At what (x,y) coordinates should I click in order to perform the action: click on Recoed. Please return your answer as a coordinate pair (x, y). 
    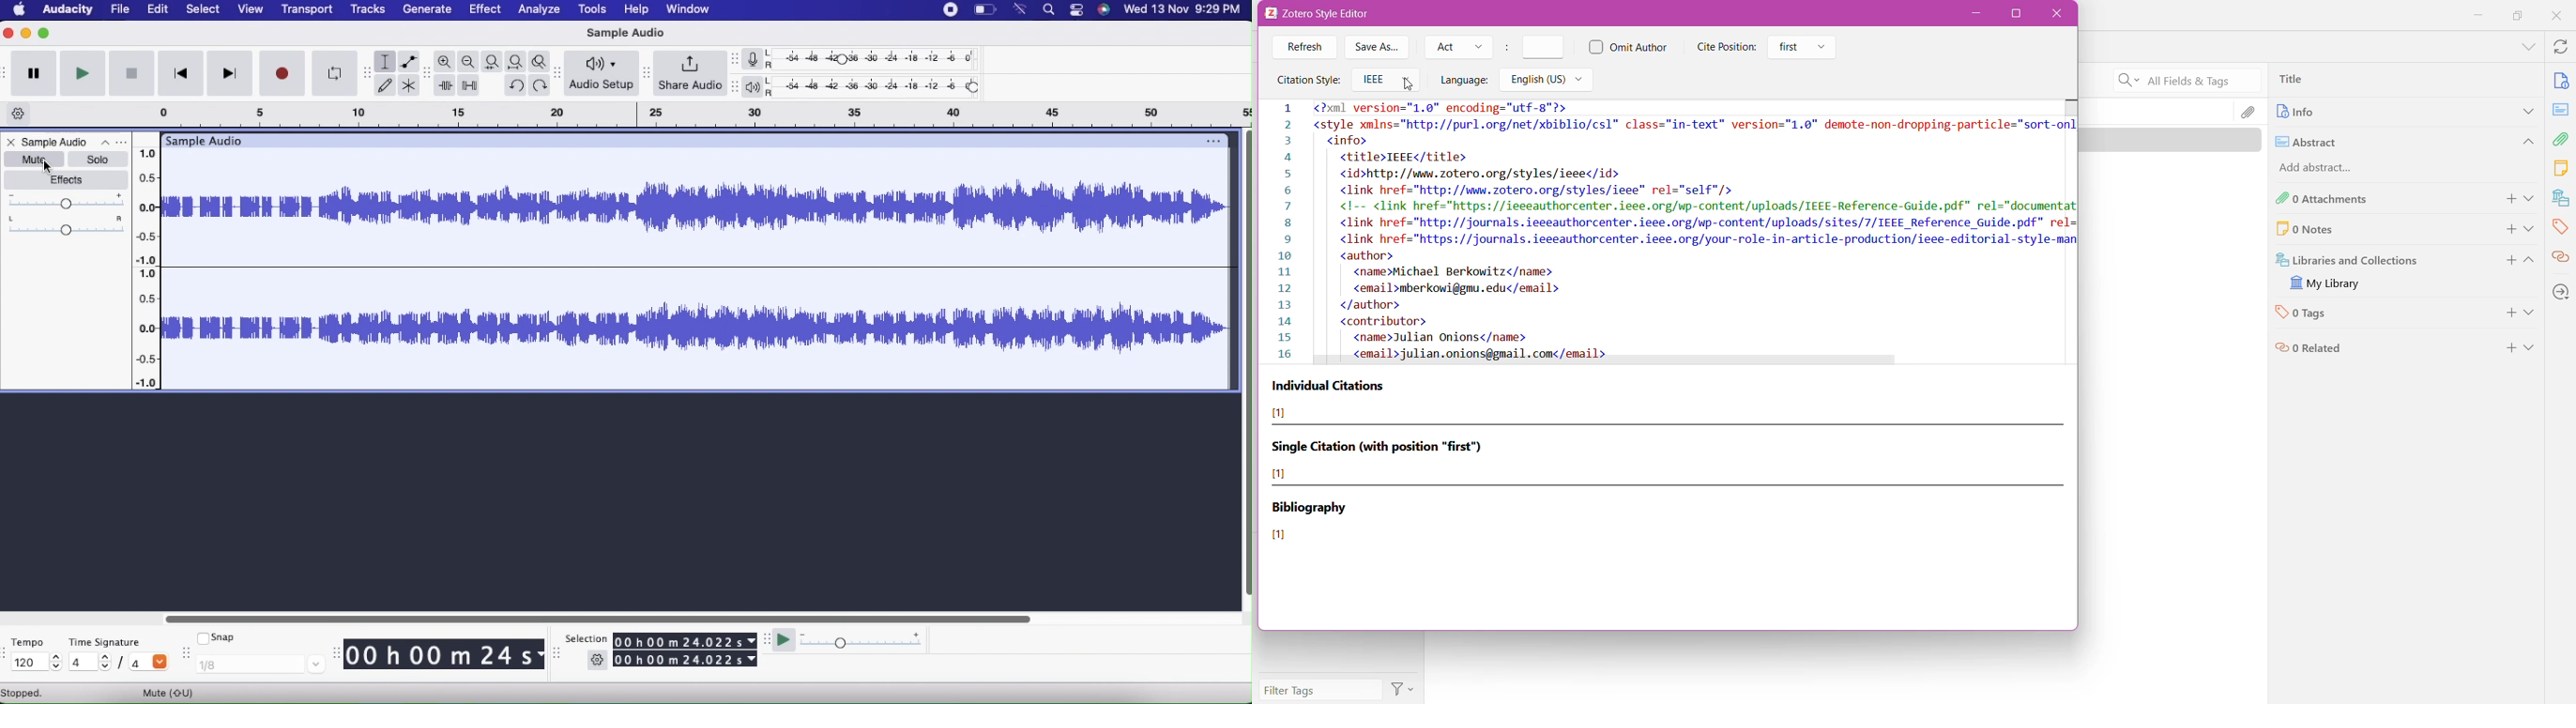
    Looking at the image, I should click on (949, 10).